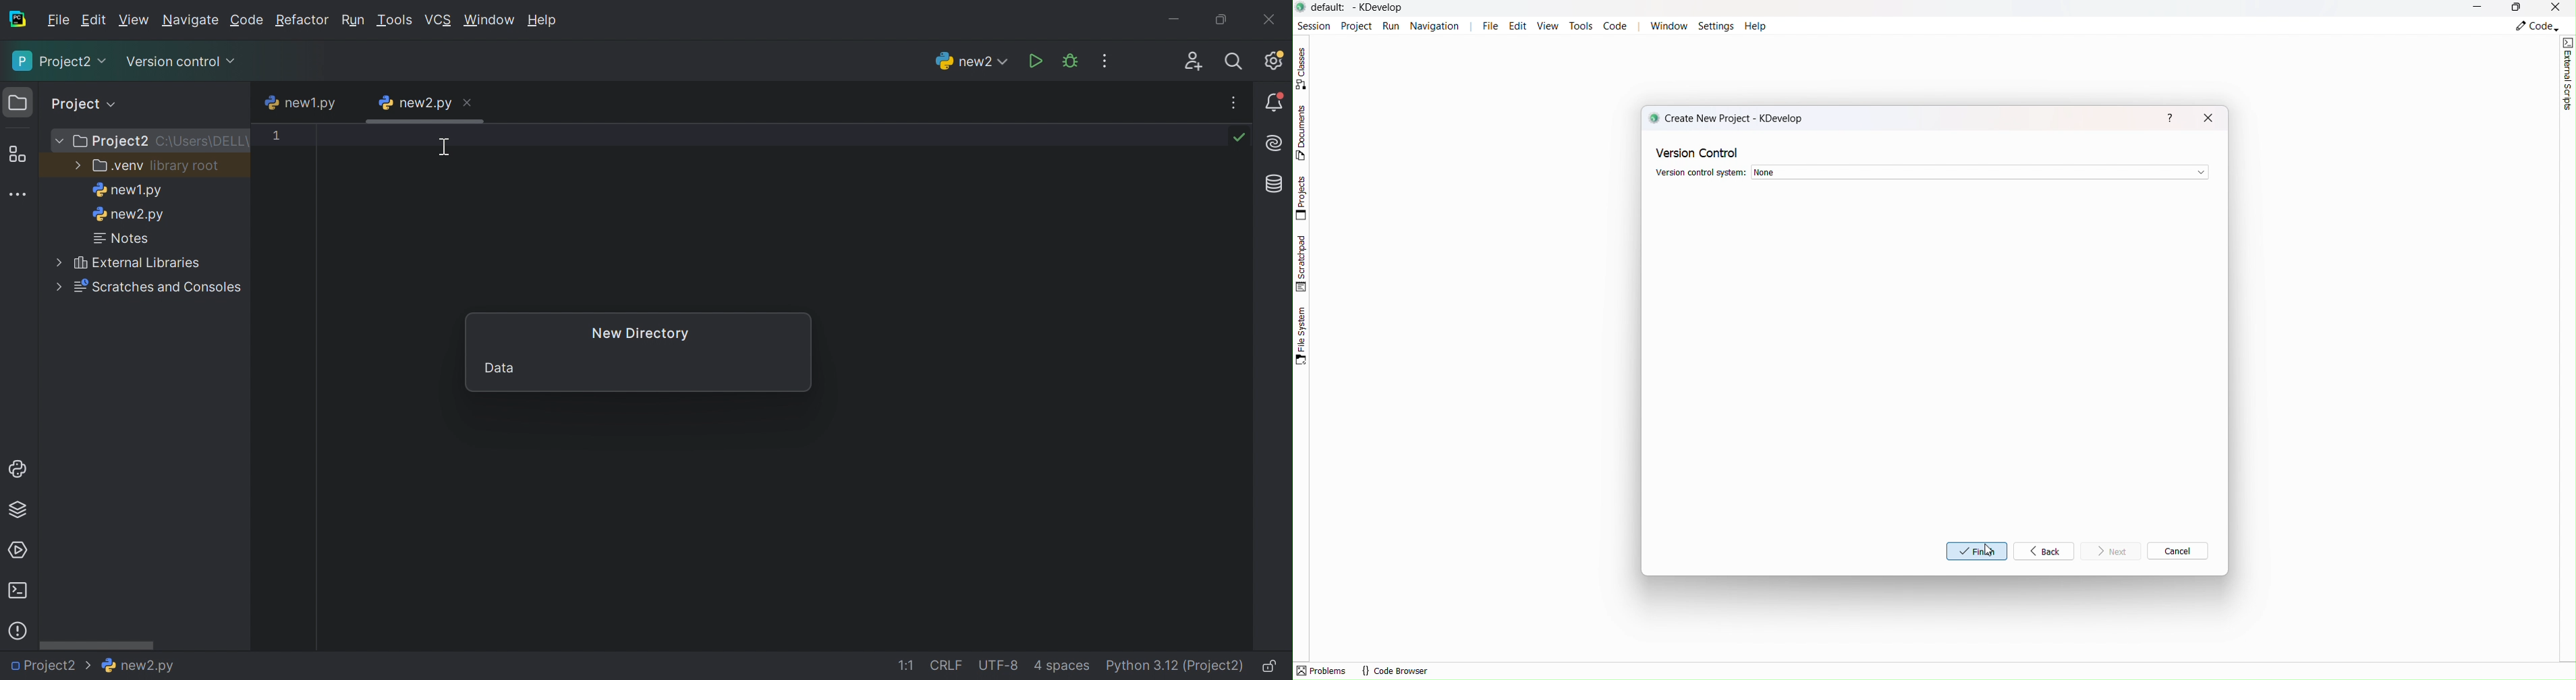 This screenshot has height=700, width=2576. What do you see at coordinates (1439, 25) in the screenshot?
I see `Navigation` at bounding box center [1439, 25].